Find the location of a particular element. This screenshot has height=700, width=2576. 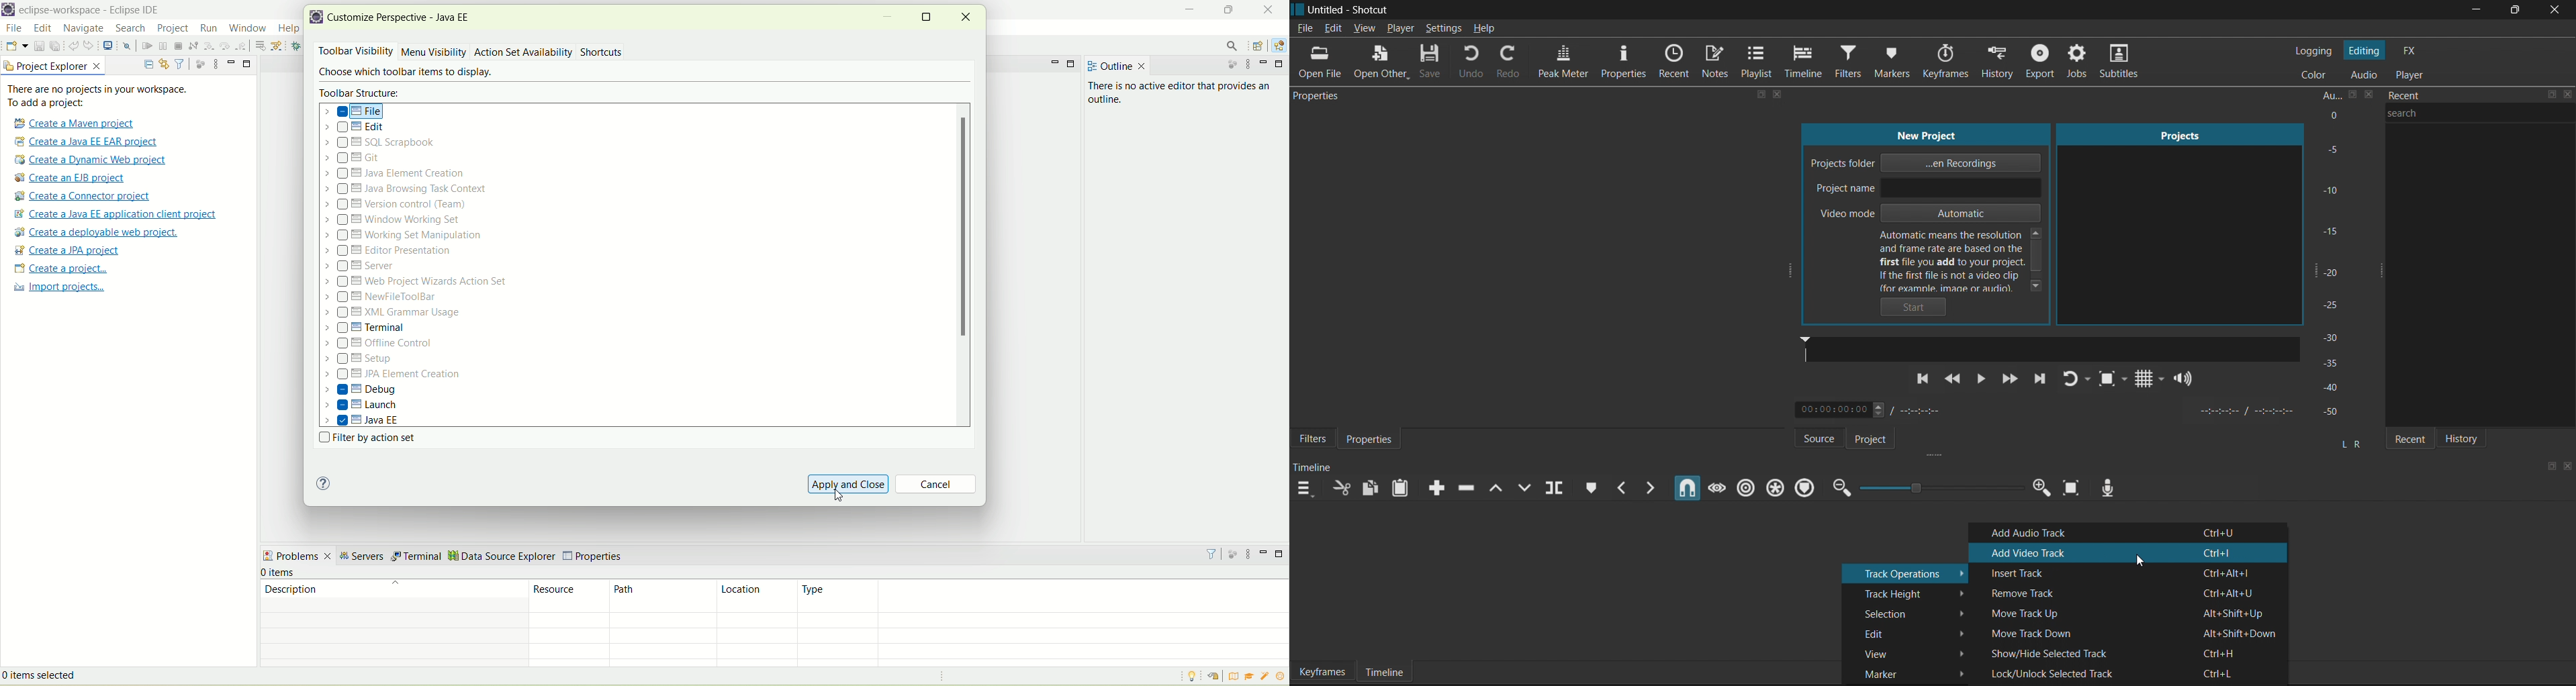

History is located at coordinates (1998, 60).